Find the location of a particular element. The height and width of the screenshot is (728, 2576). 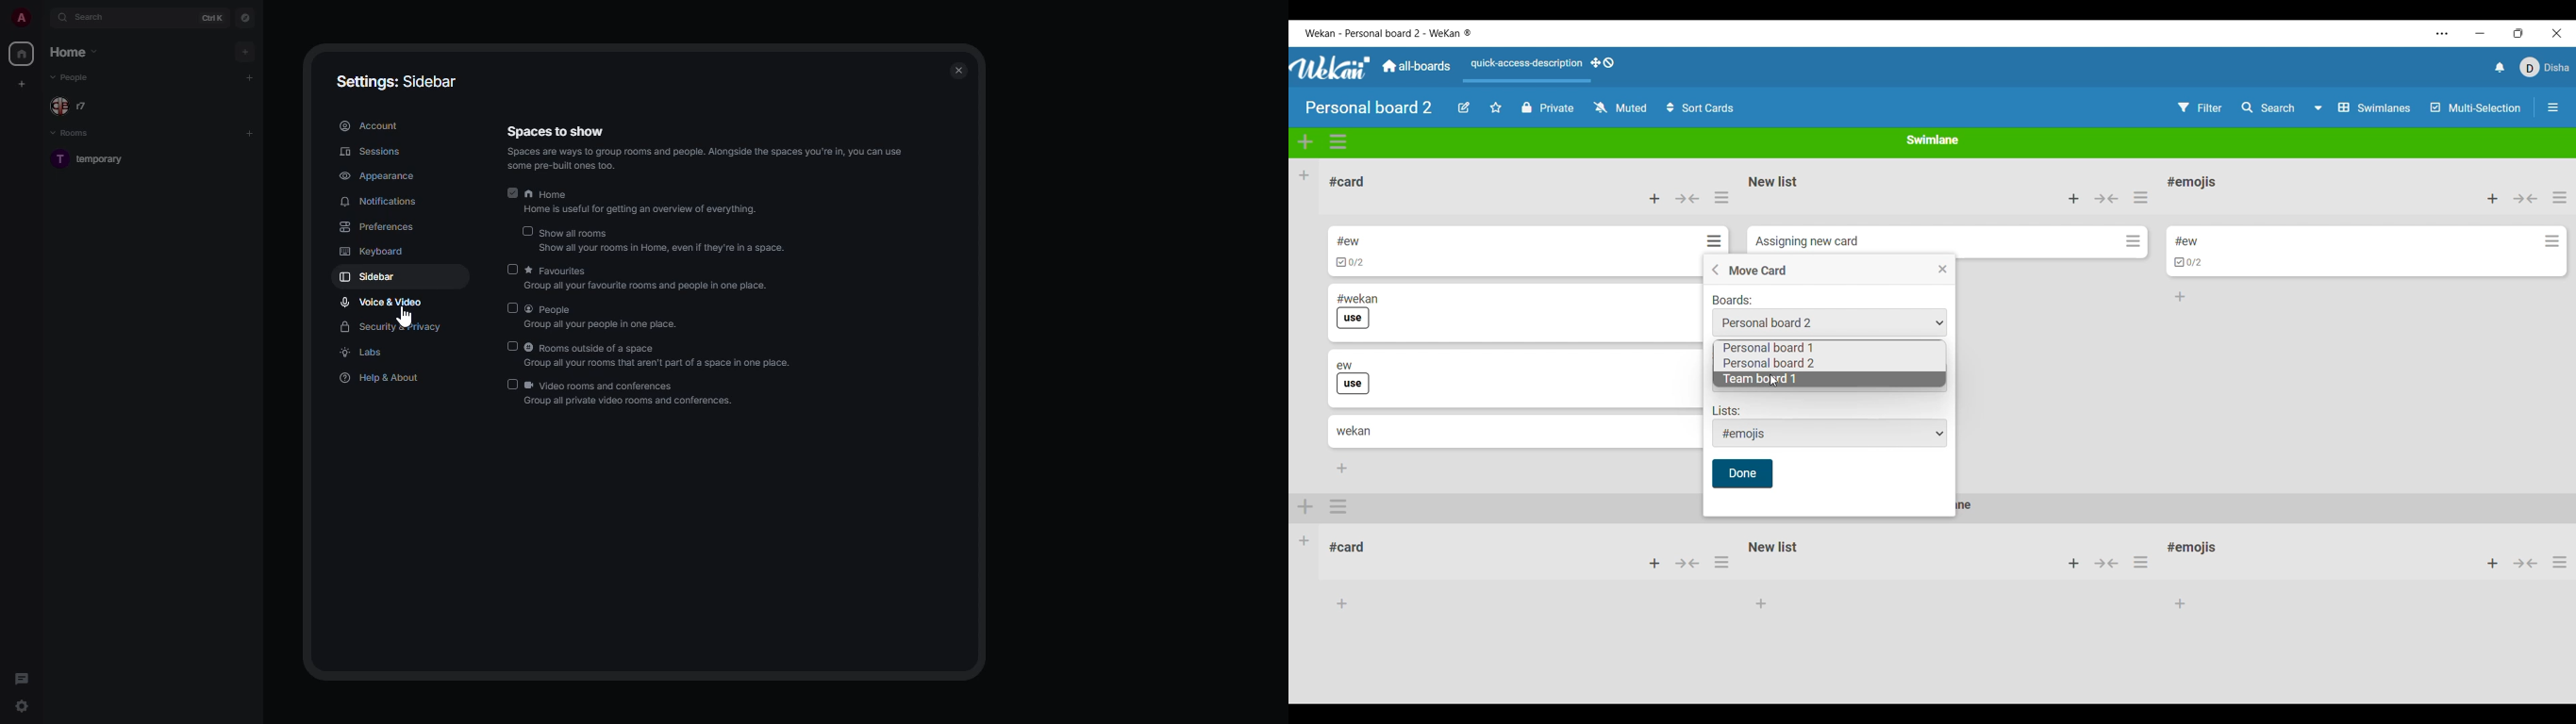

Card title and checklist is located at coordinates (1350, 251).